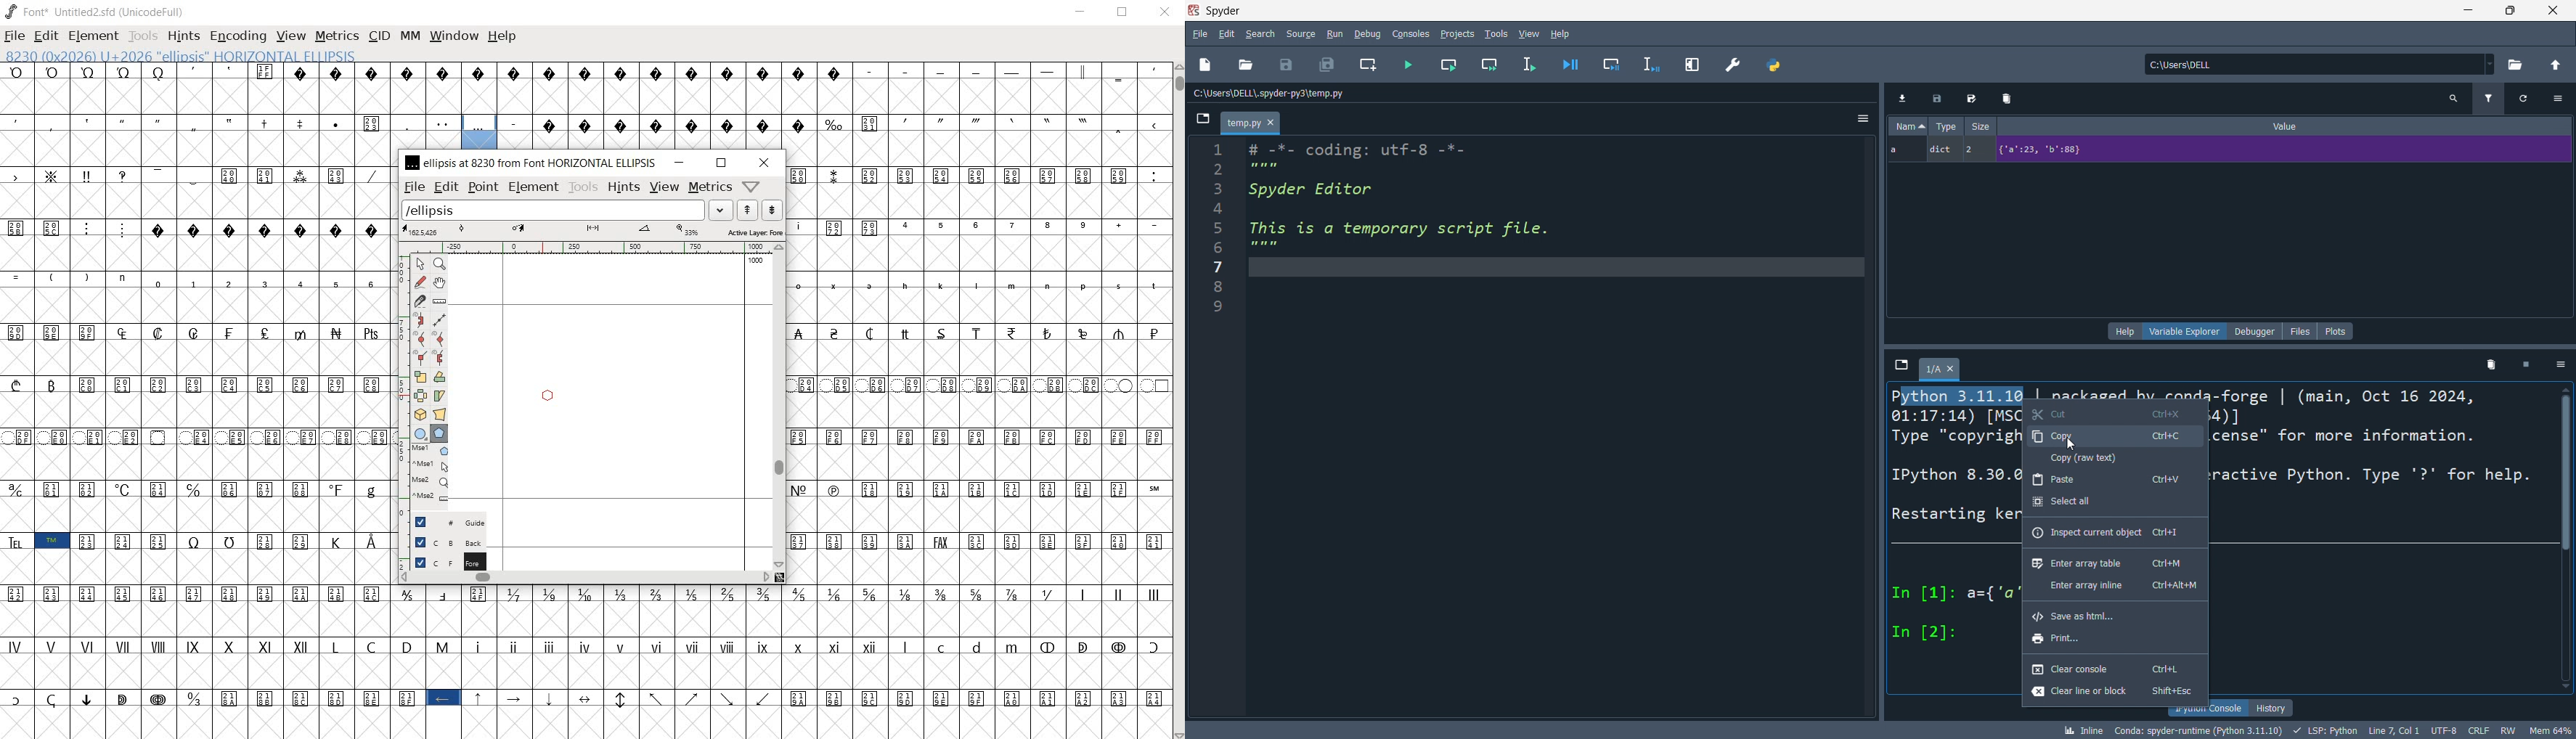 The image size is (2576, 756). What do you see at coordinates (1339, 34) in the screenshot?
I see `run` at bounding box center [1339, 34].